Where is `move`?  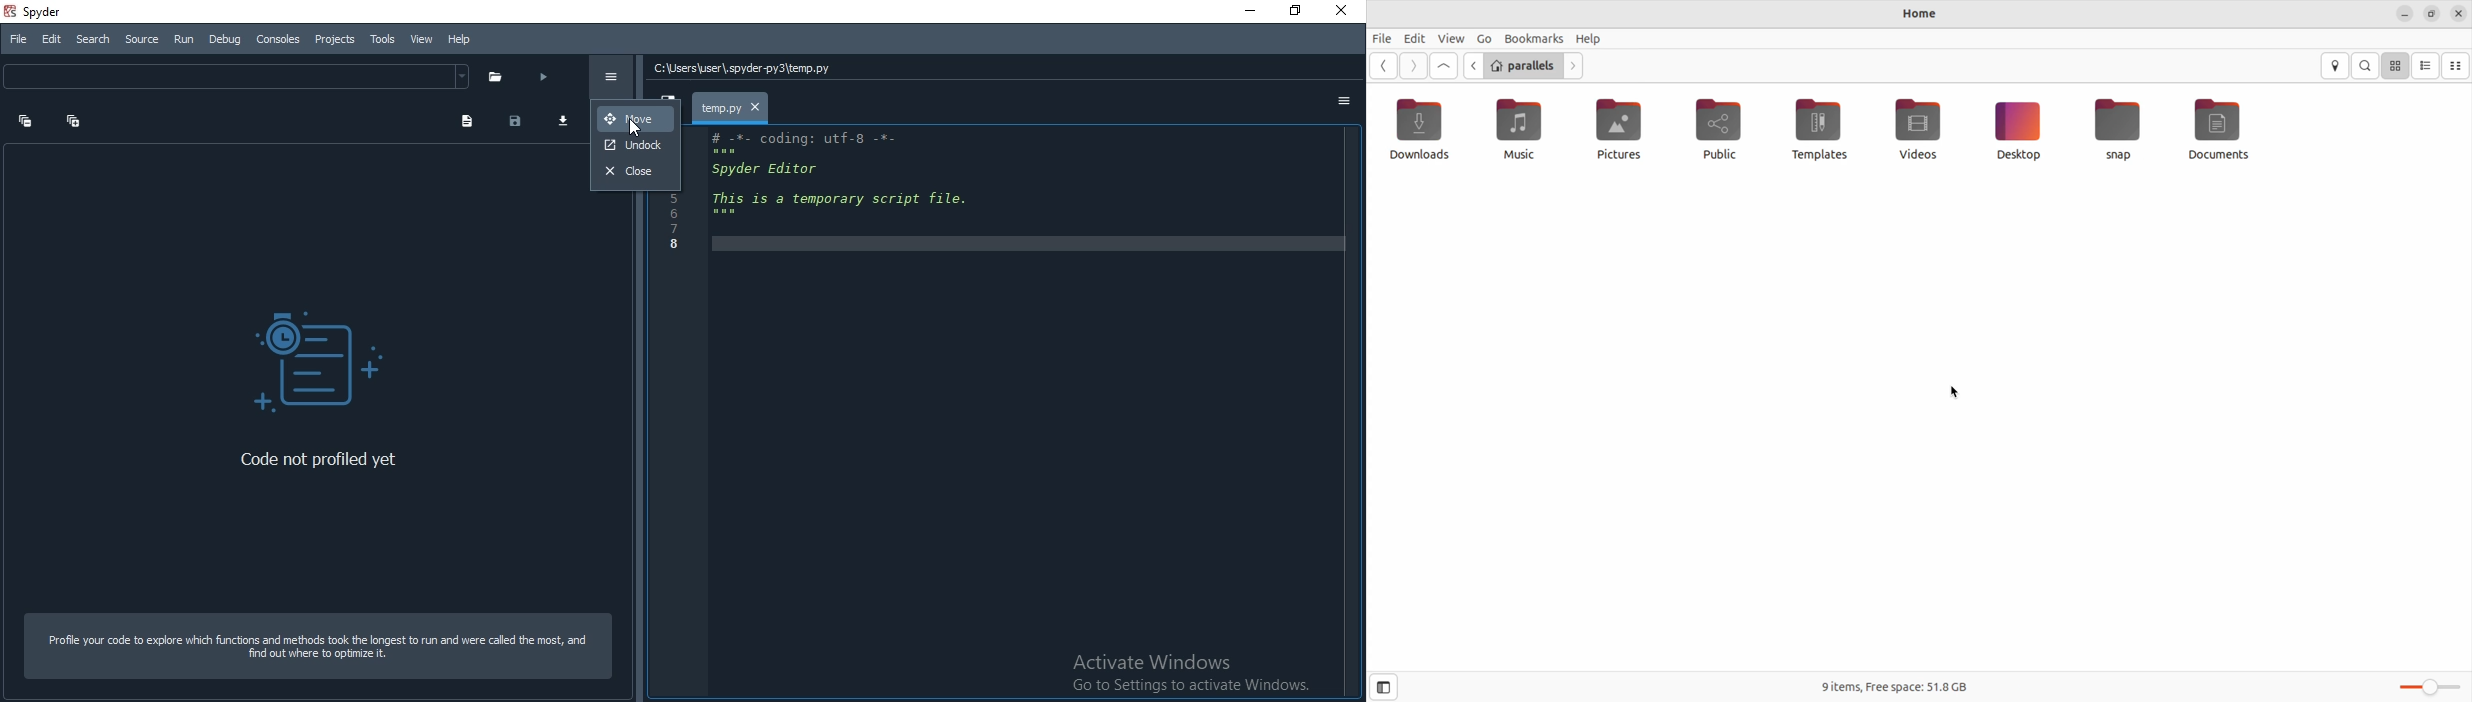
move is located at coordinates (635, 118).